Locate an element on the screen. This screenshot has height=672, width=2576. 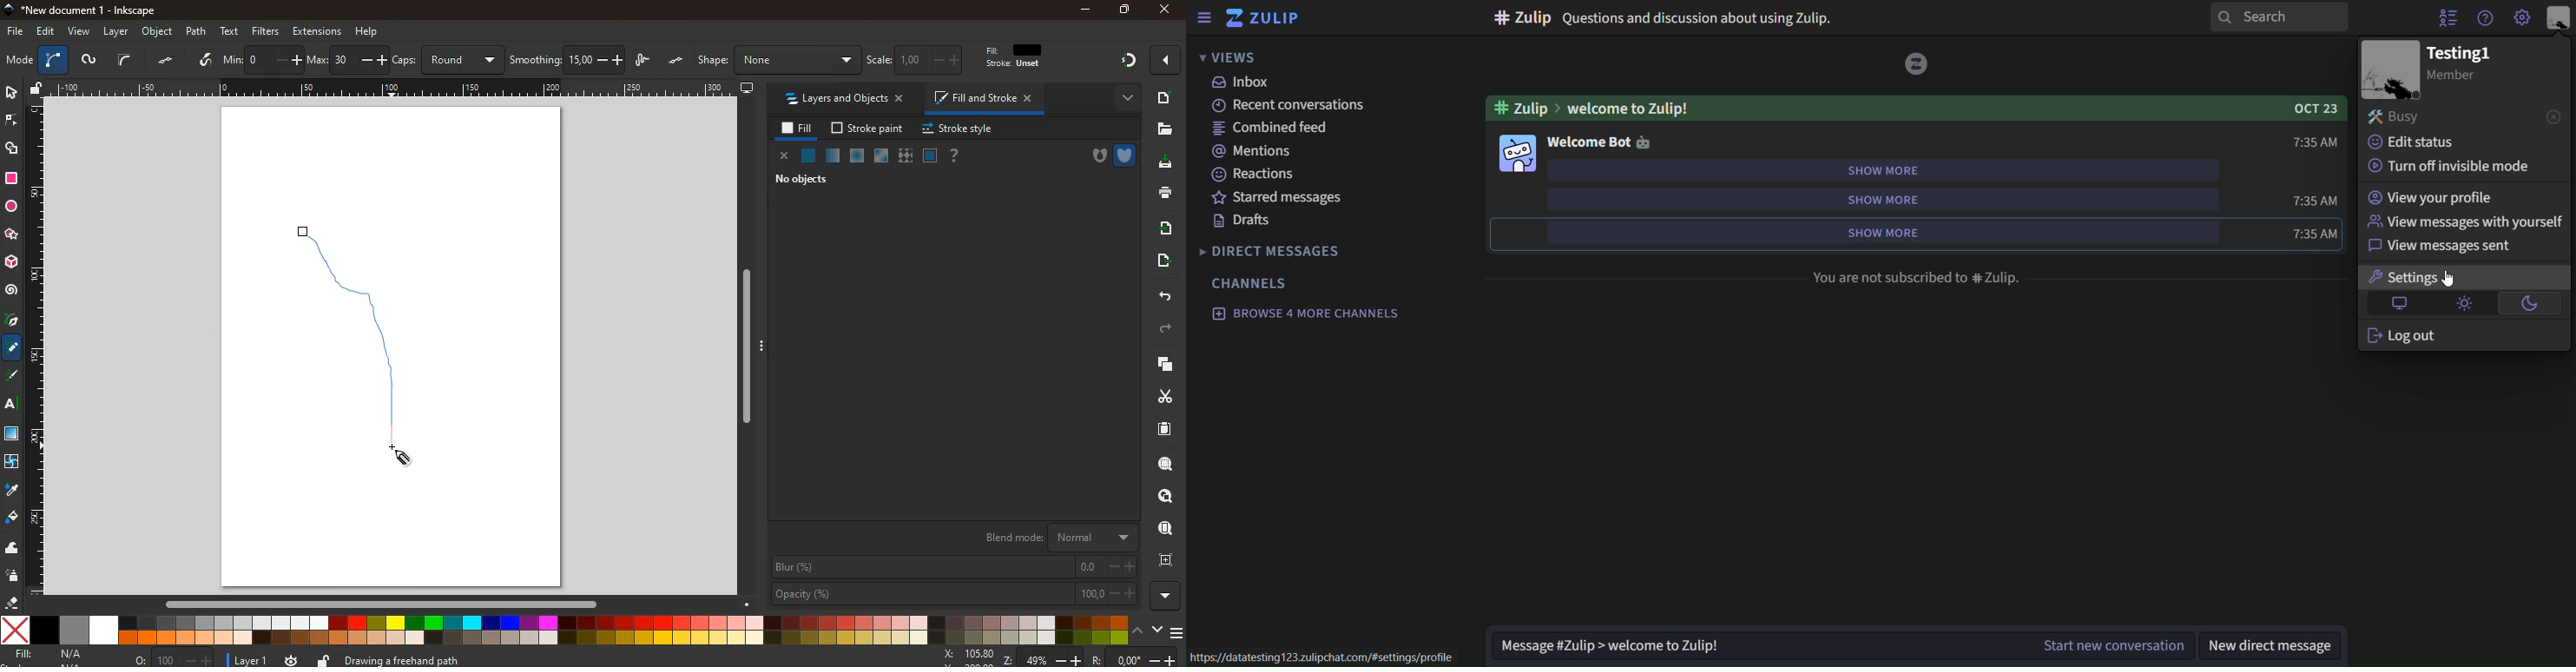
show more is located at coordinates (1885, 201).